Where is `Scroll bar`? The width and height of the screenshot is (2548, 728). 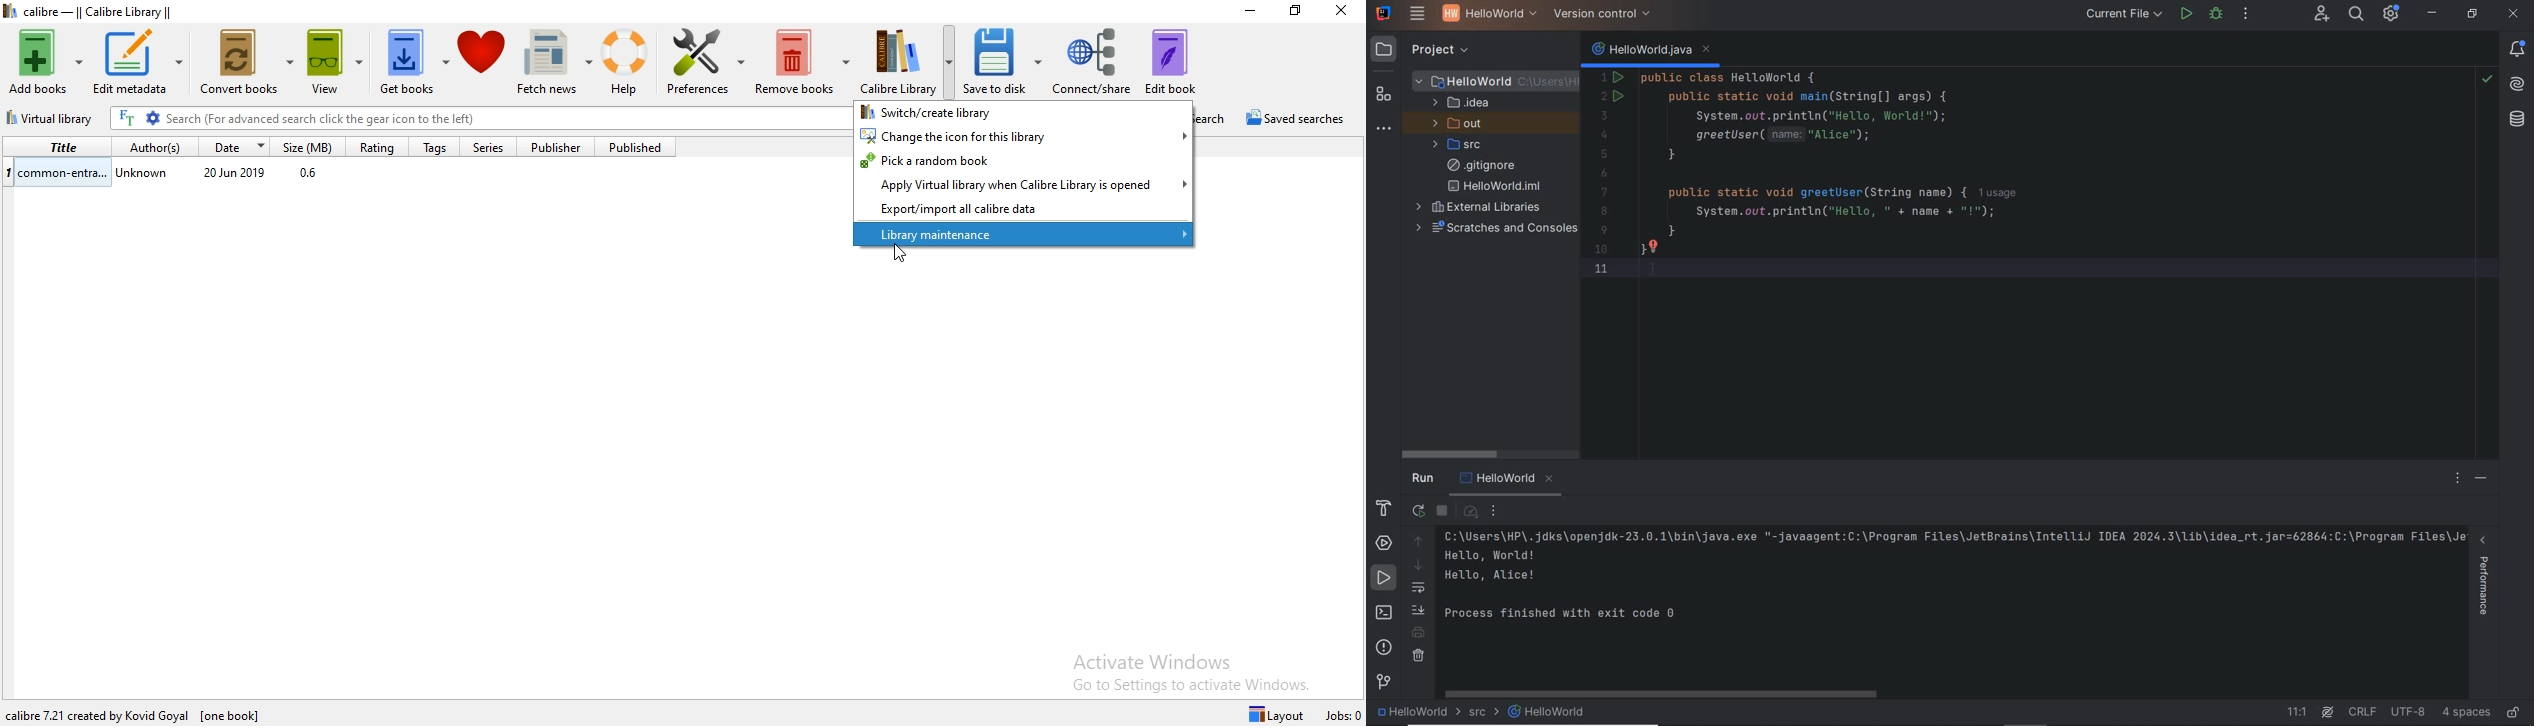 Scroll bar is located at coordinates (1475, 450).